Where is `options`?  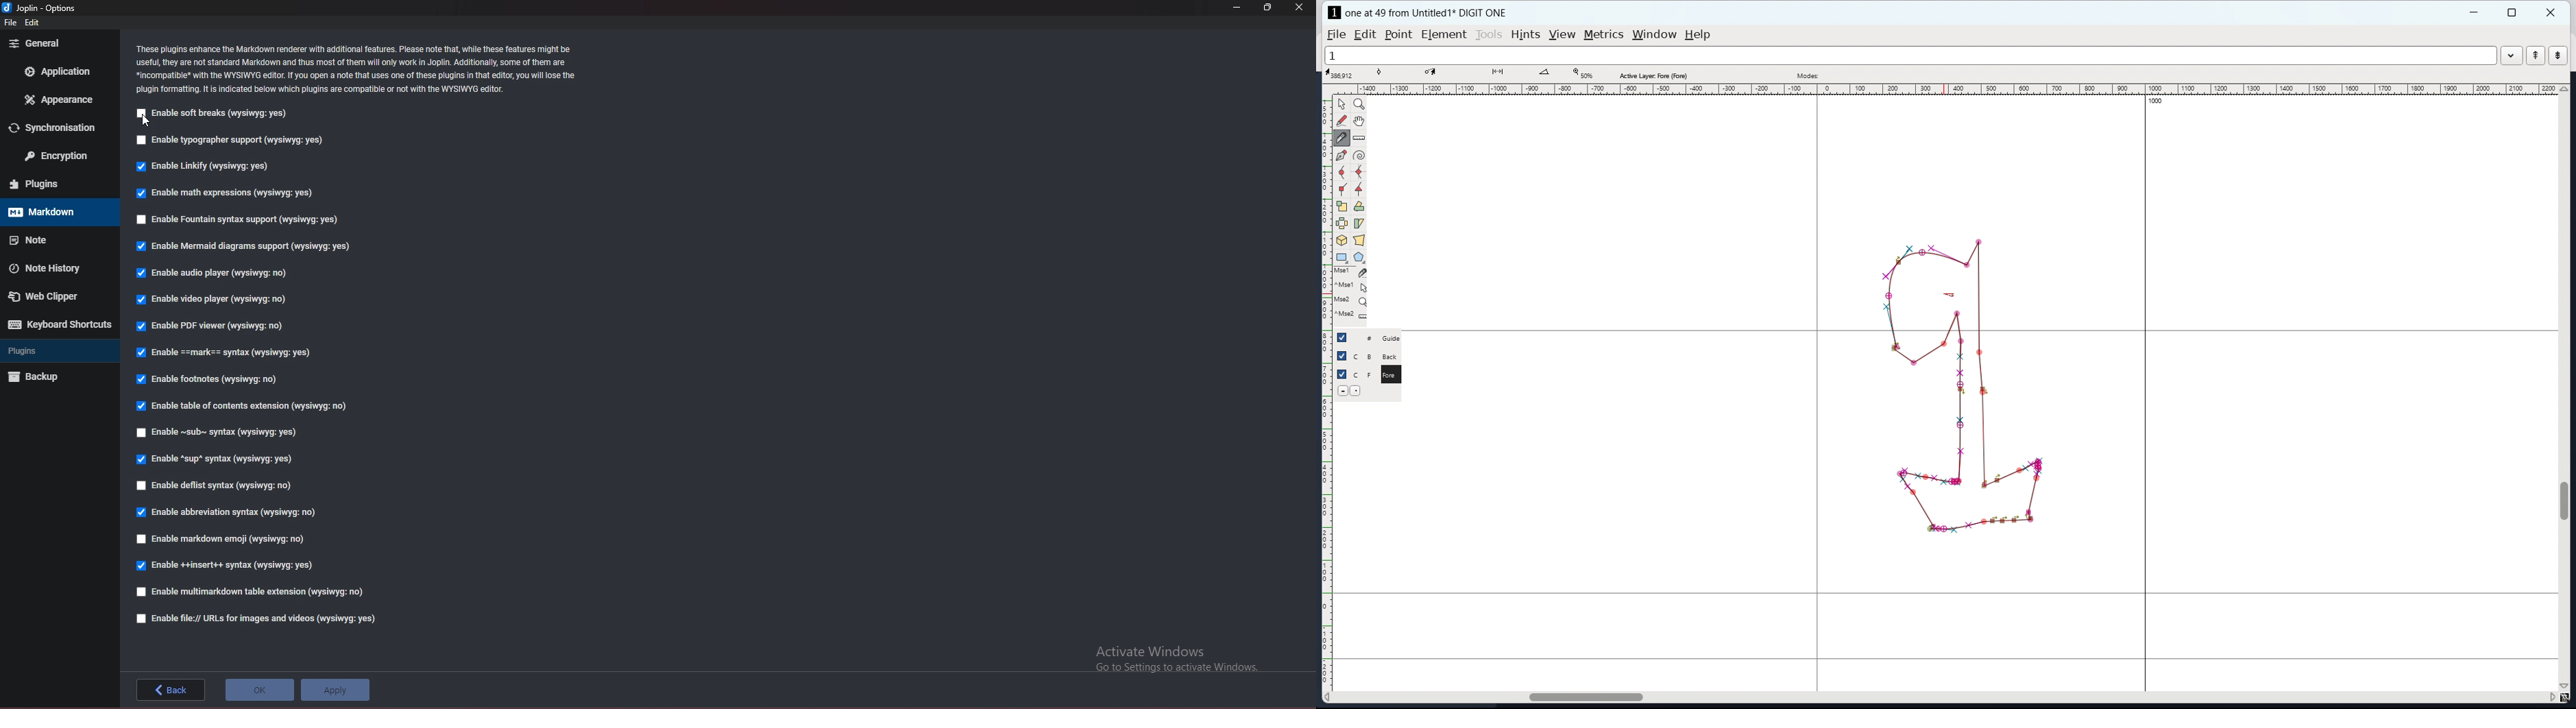 options is located at coordinates (40, 8).